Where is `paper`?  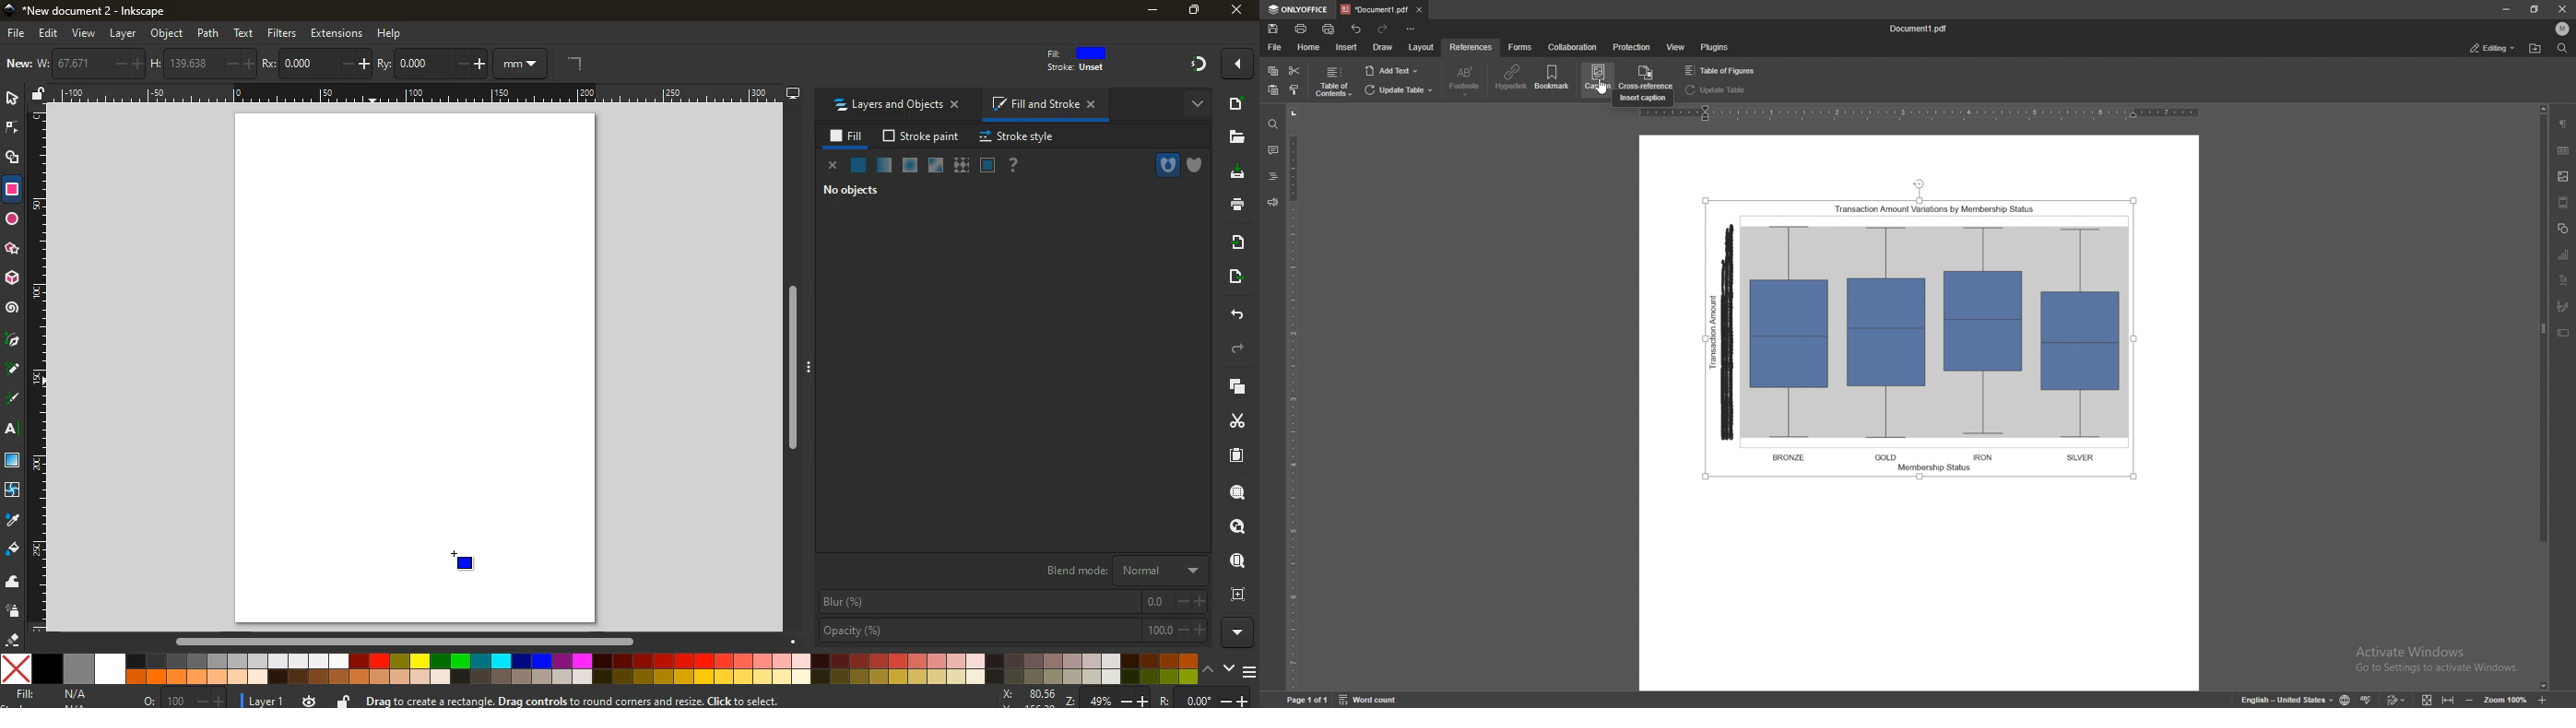 paper is located at coordinates (1232, 455).